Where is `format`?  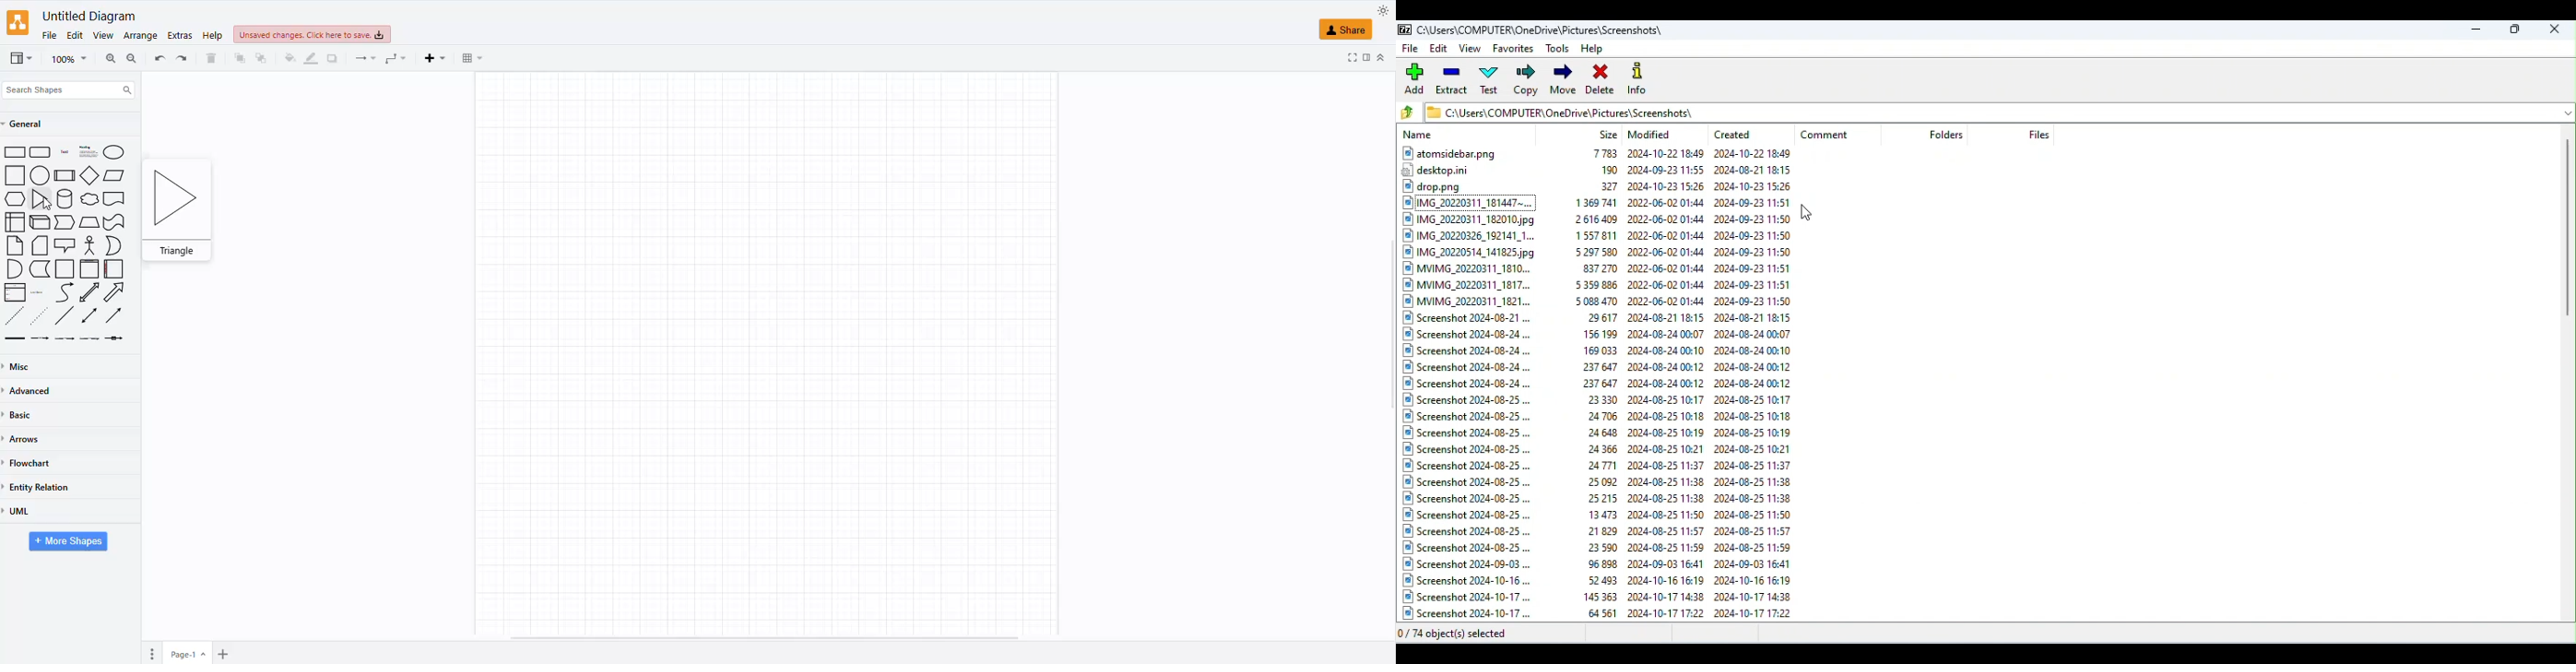 format is located at coordinates (1366, 59).